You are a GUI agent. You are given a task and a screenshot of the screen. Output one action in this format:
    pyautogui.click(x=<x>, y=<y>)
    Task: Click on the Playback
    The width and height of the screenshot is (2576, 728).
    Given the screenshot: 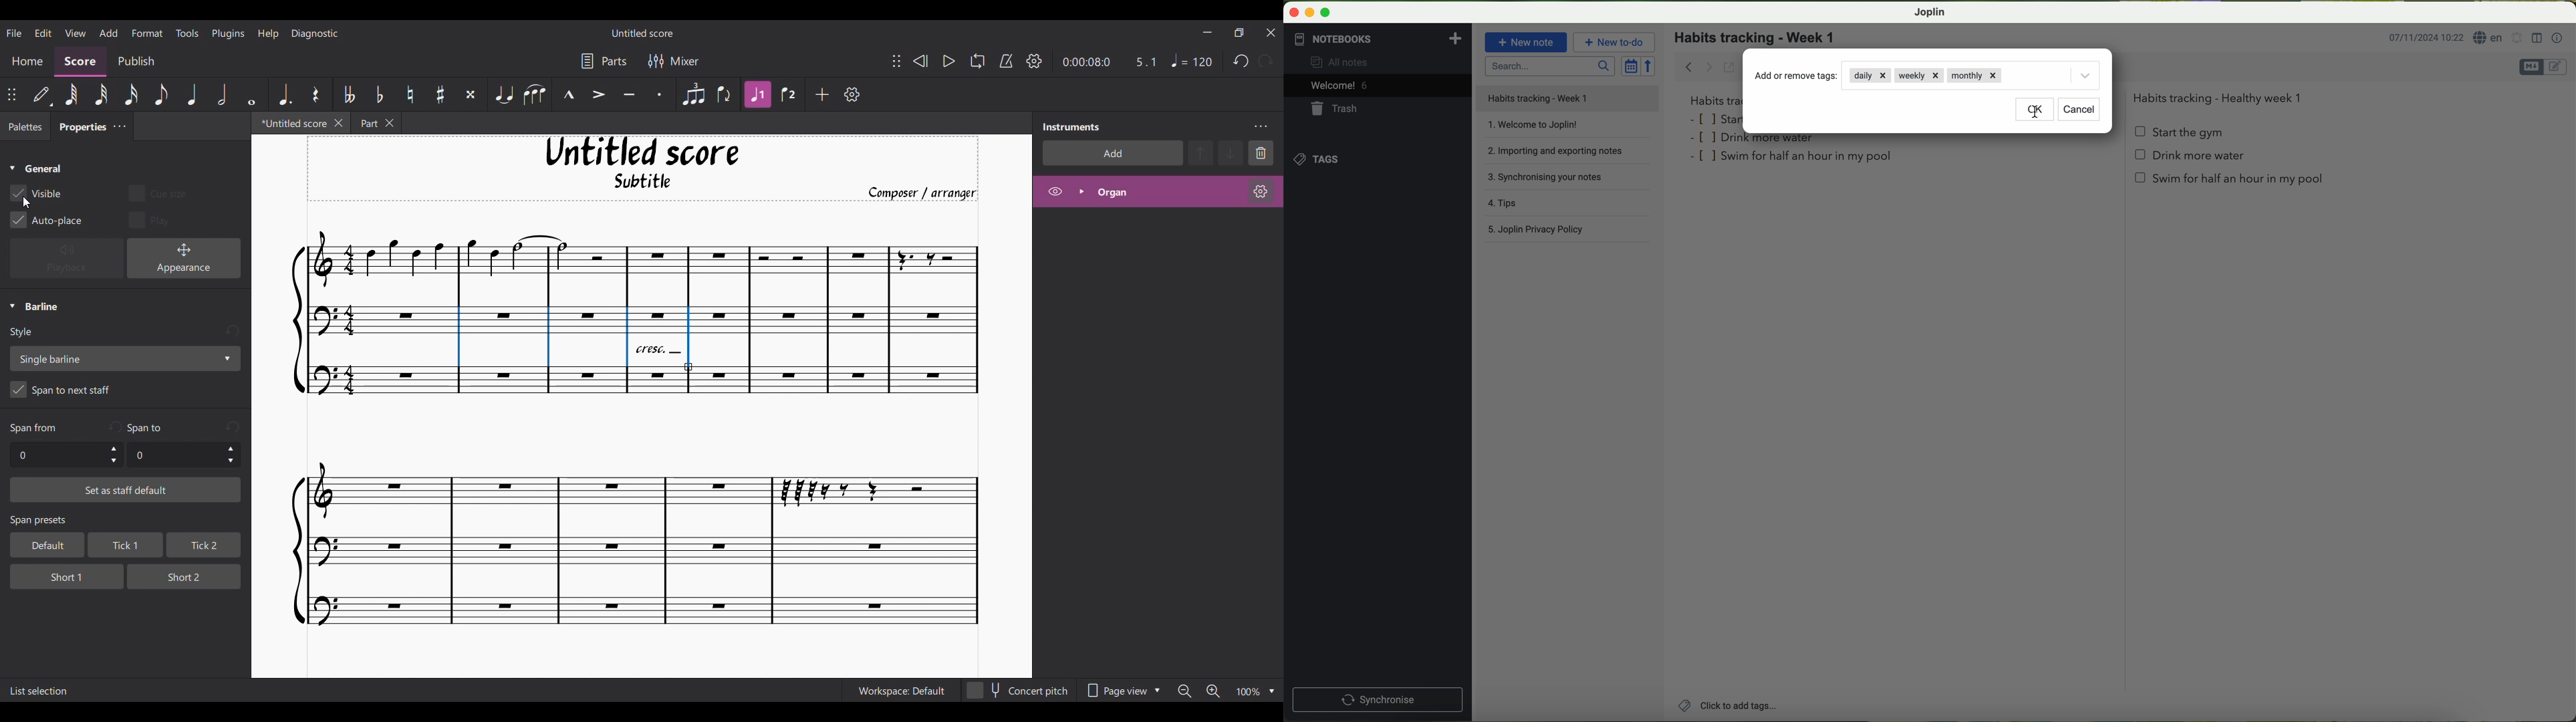 What is the action you would take?
    pyautogui.click(x=67, y=259)
    